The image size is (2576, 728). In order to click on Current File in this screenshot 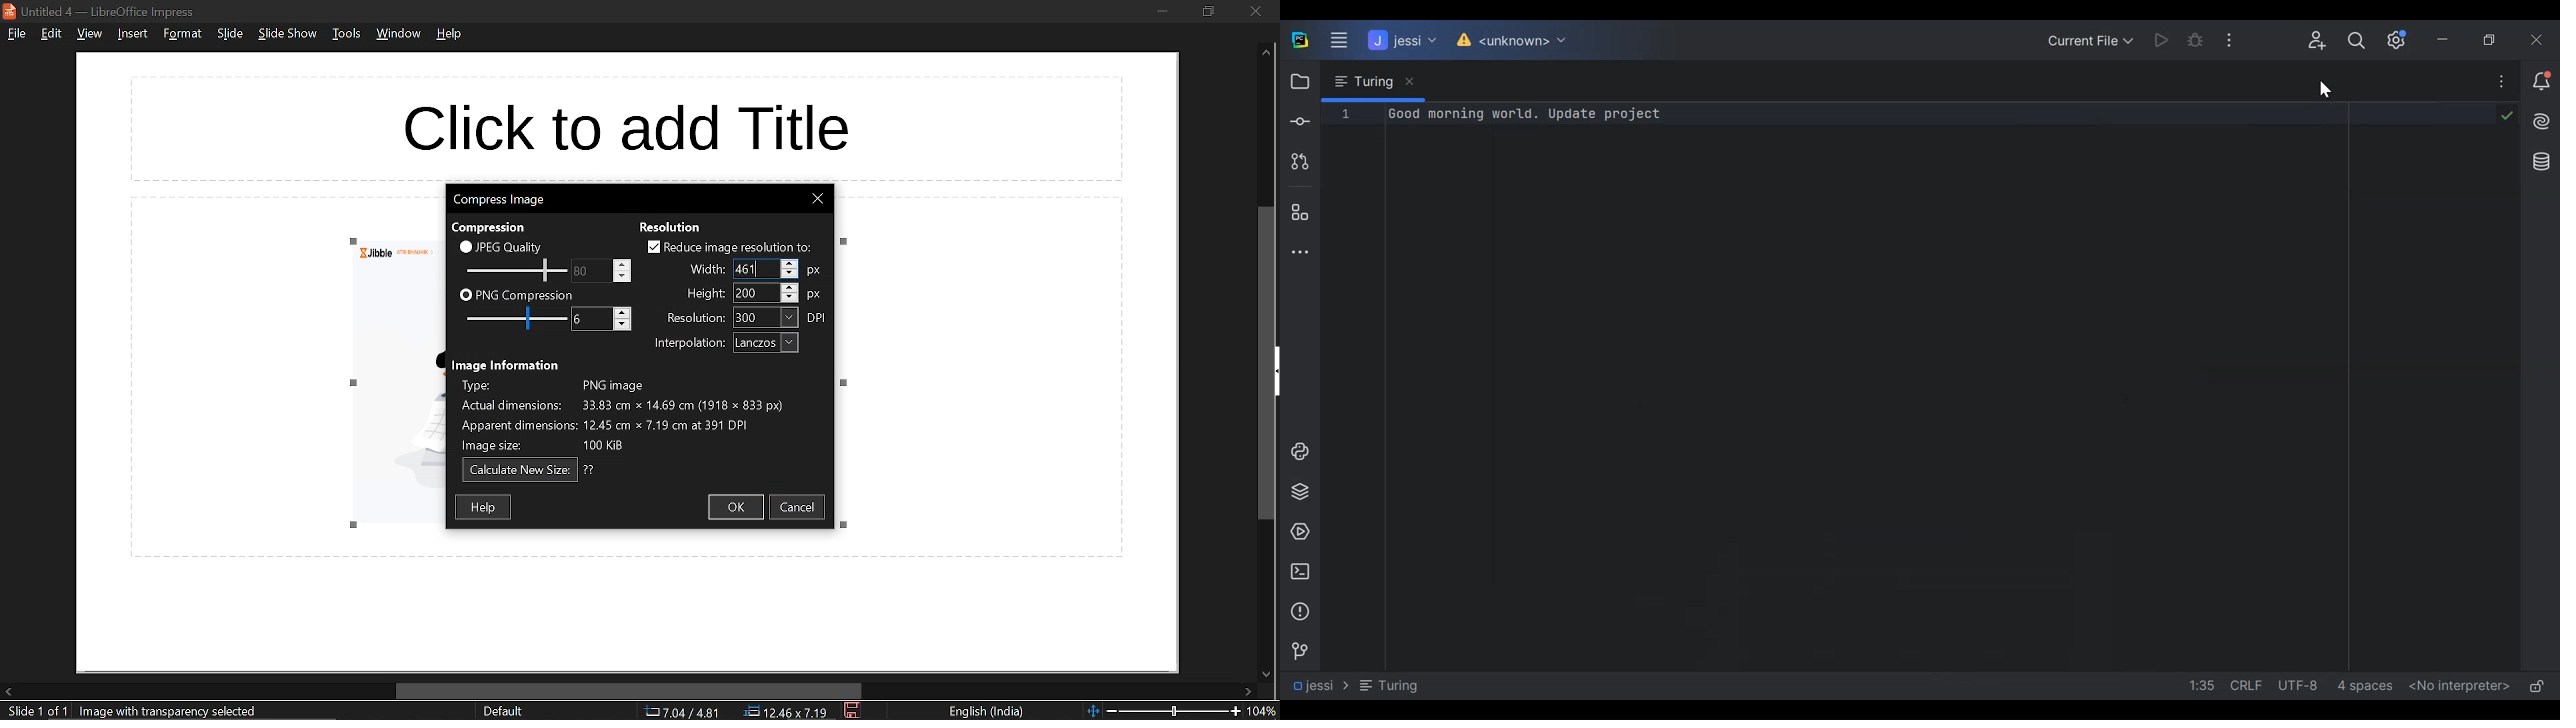, I will do `click(2087, 37)`.